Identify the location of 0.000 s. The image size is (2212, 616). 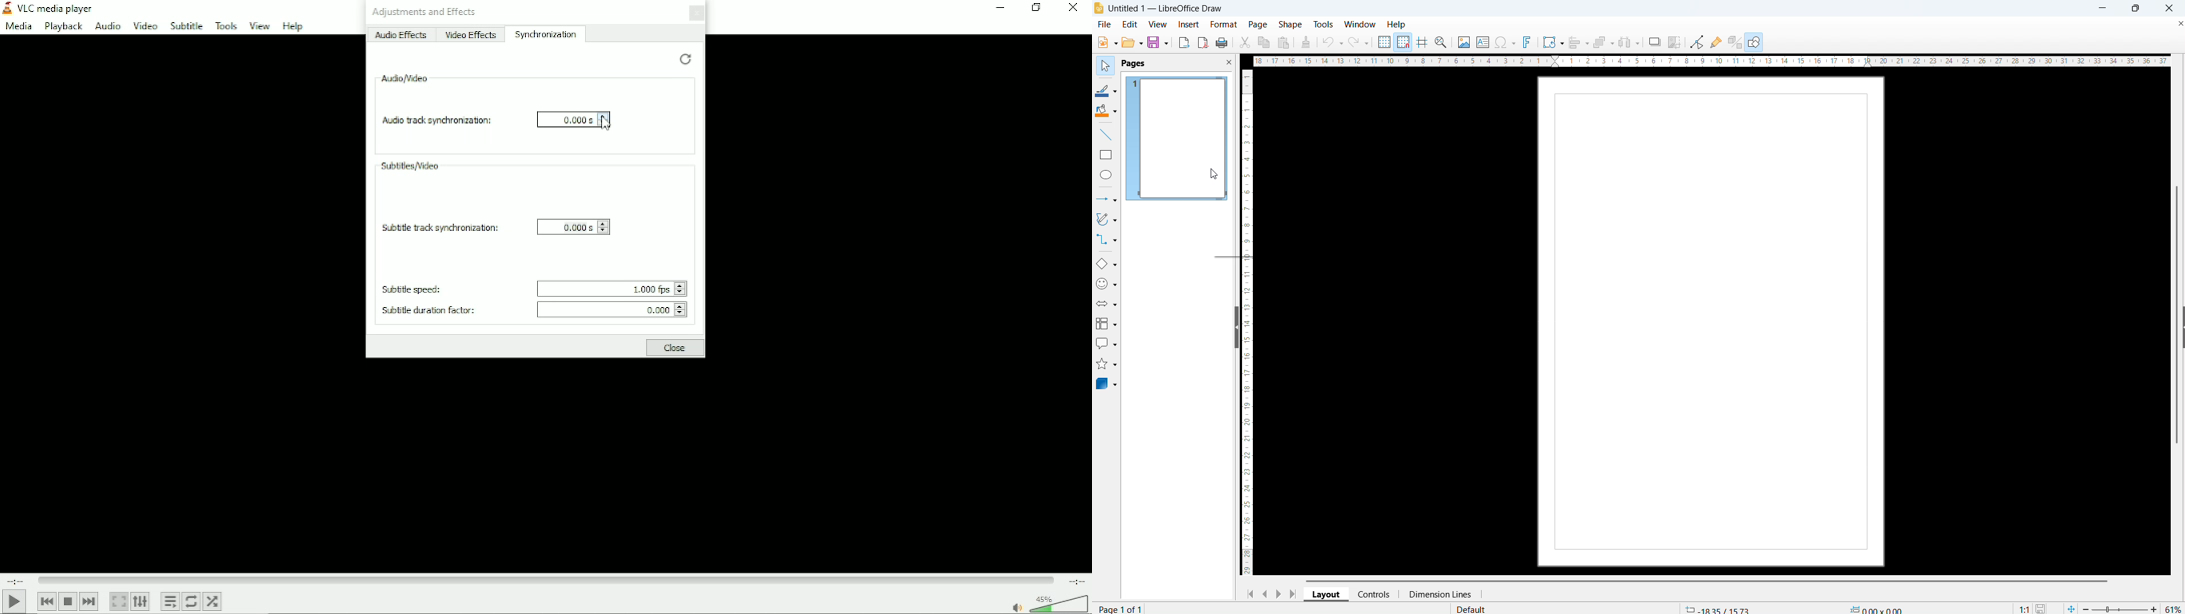
(573, 224).